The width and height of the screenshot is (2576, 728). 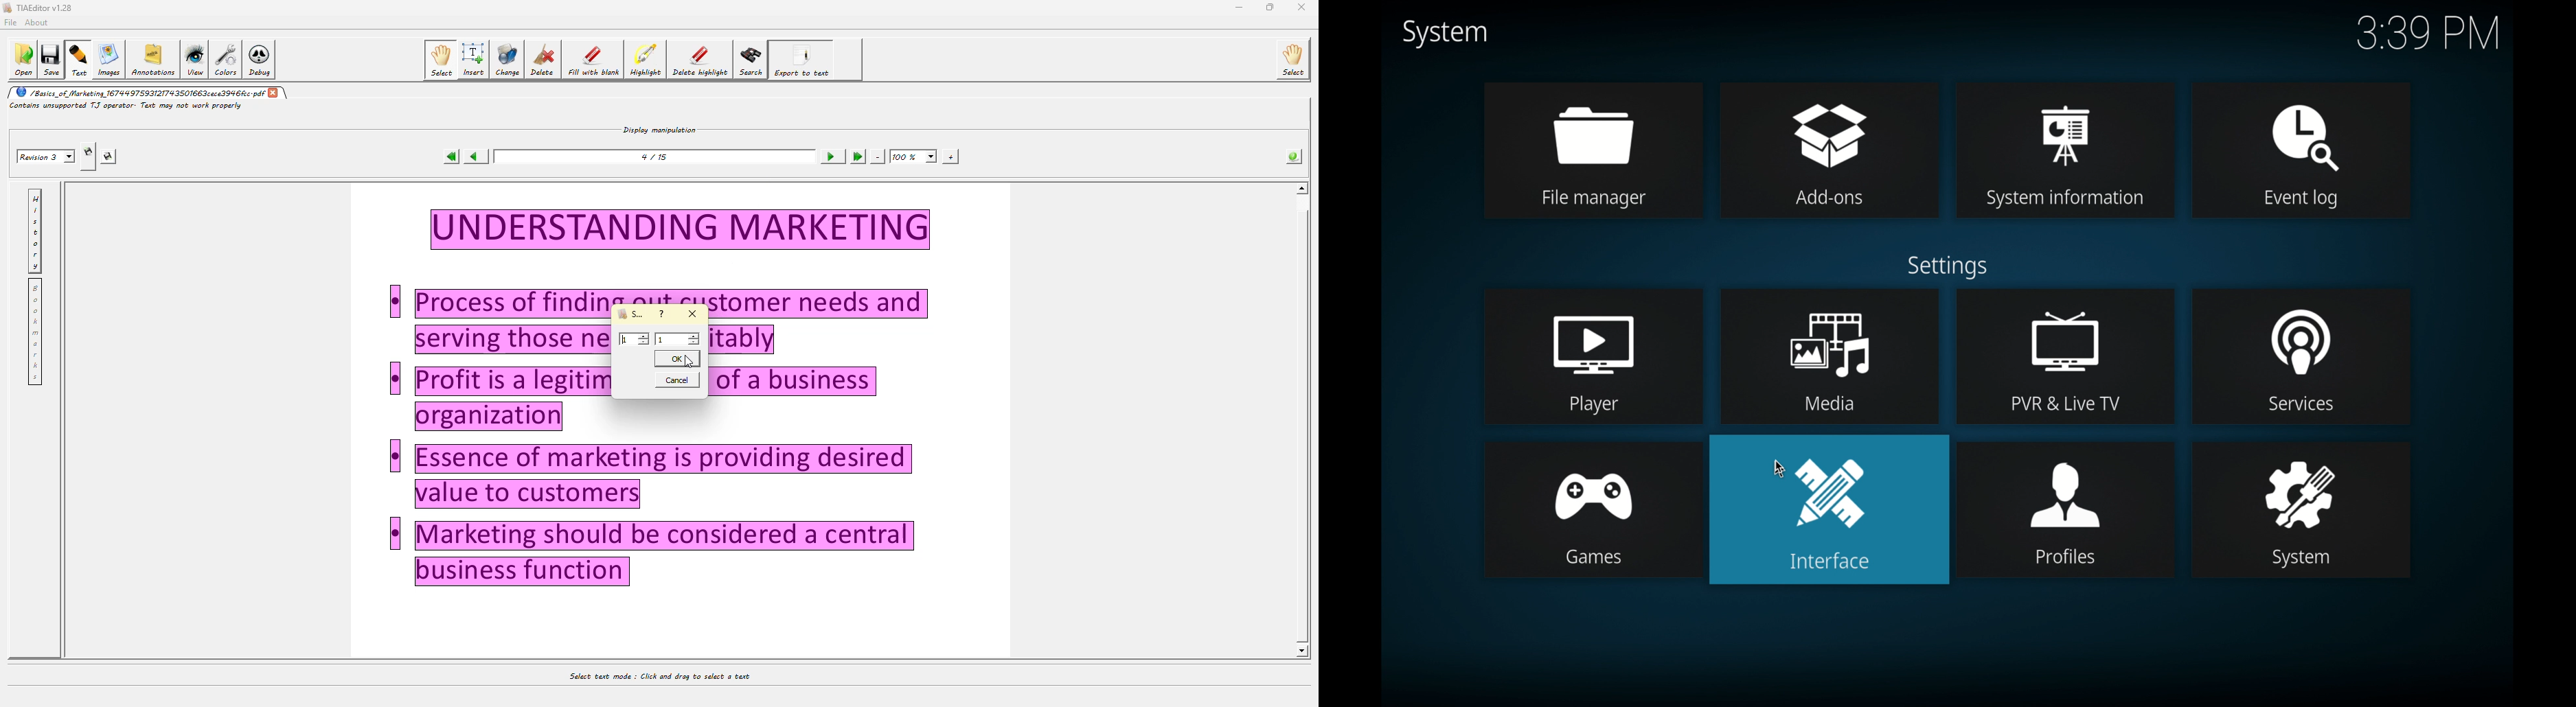 What do you see at coordinates (1591, 355) in the screenshot?
I see `player` at bounding box center [1591, 355].